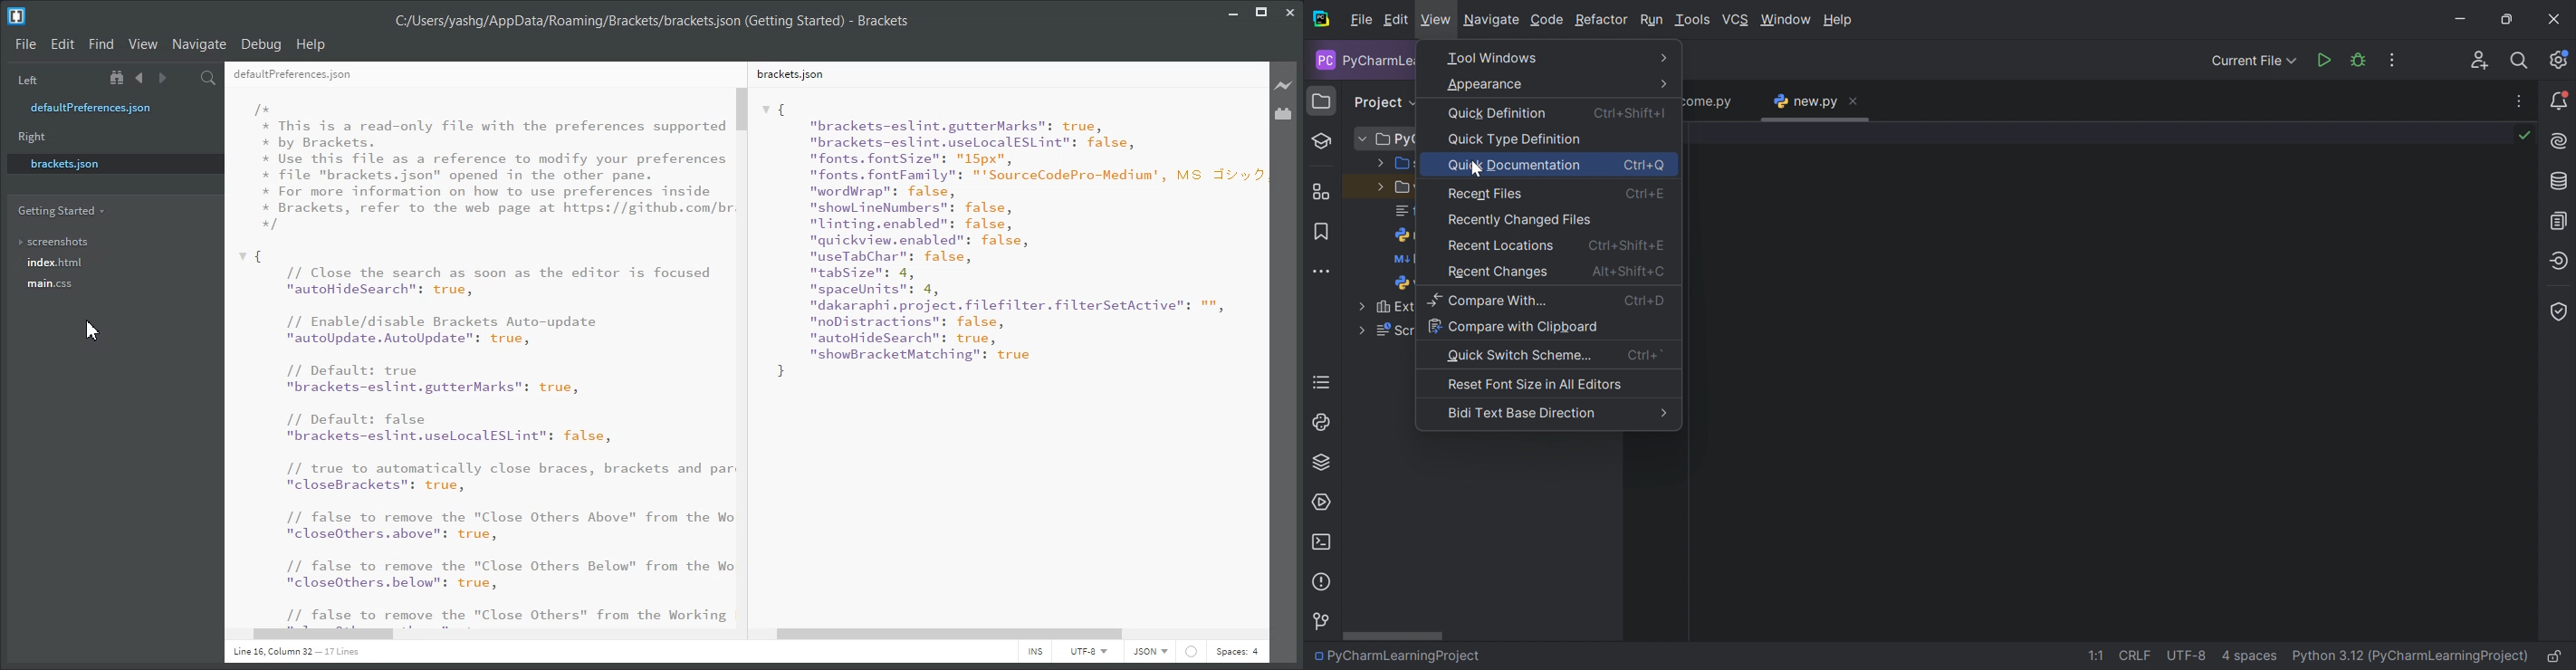 Image resolution: width=2576 pixels, height=672 pixels. Describe the element at coordinates (1400, 284) in the screenshot. I see `welcome.py` at that location.